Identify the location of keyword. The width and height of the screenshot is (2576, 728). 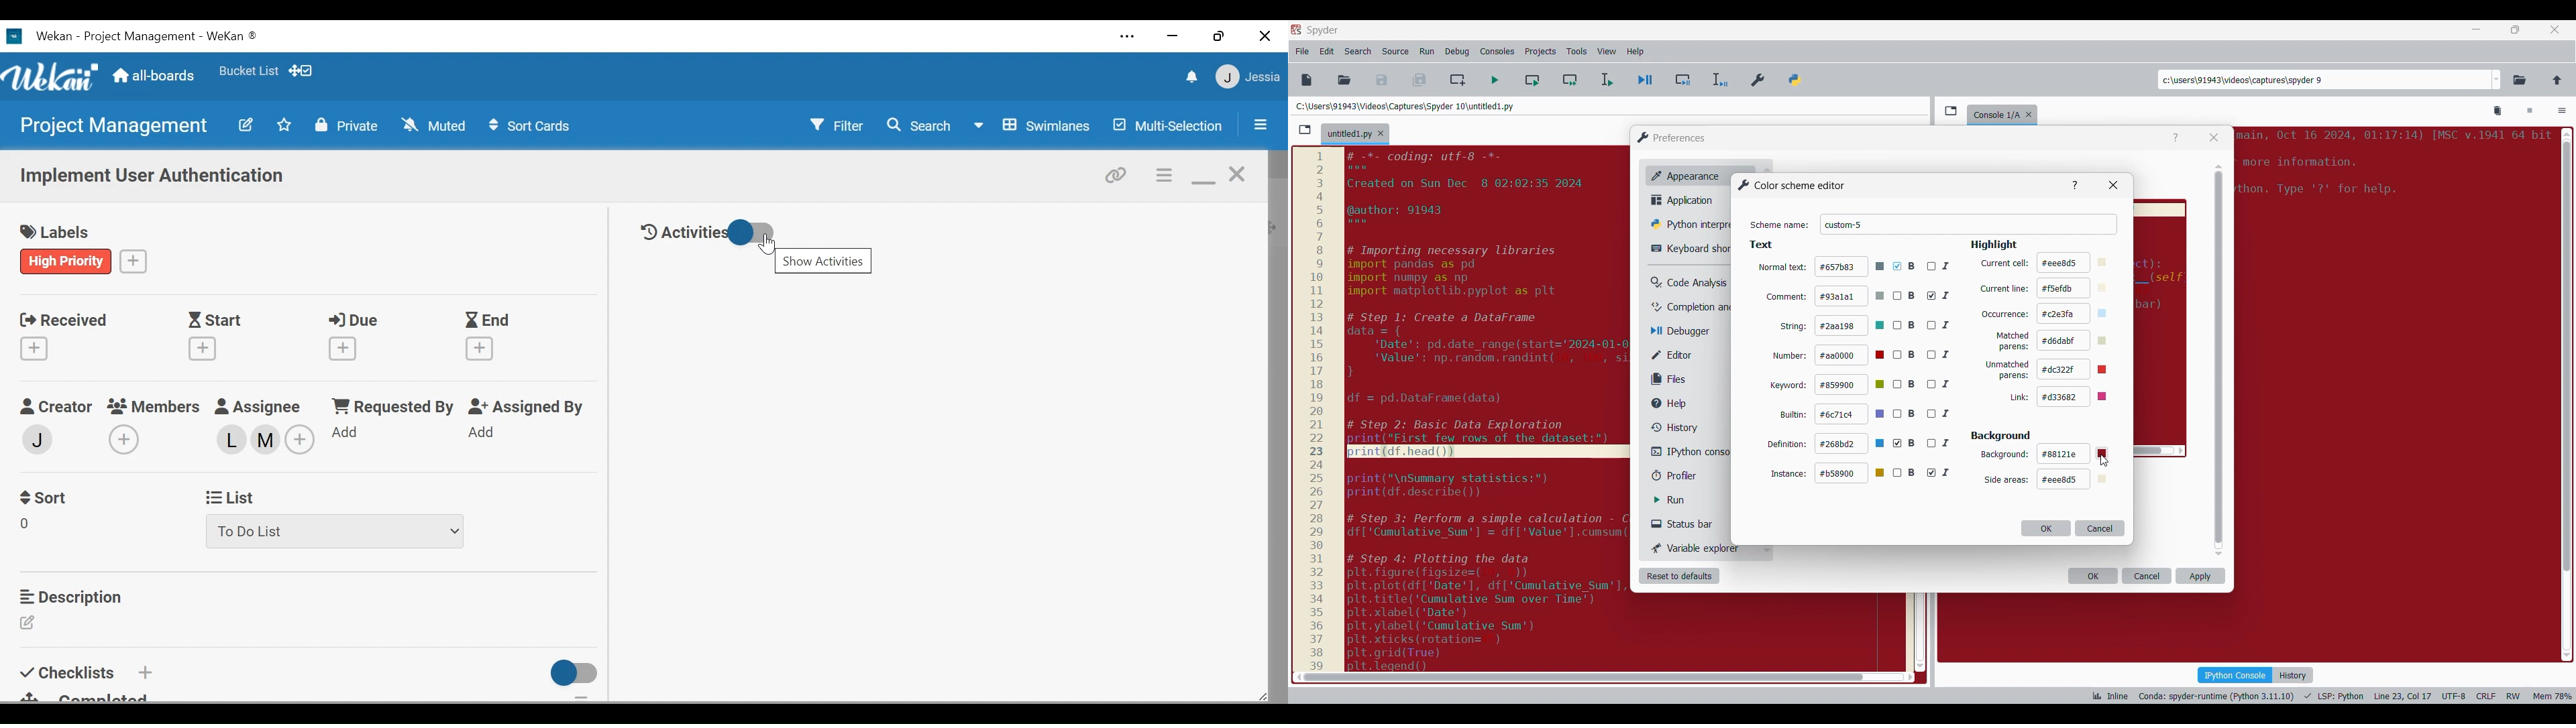
(1788, 386).